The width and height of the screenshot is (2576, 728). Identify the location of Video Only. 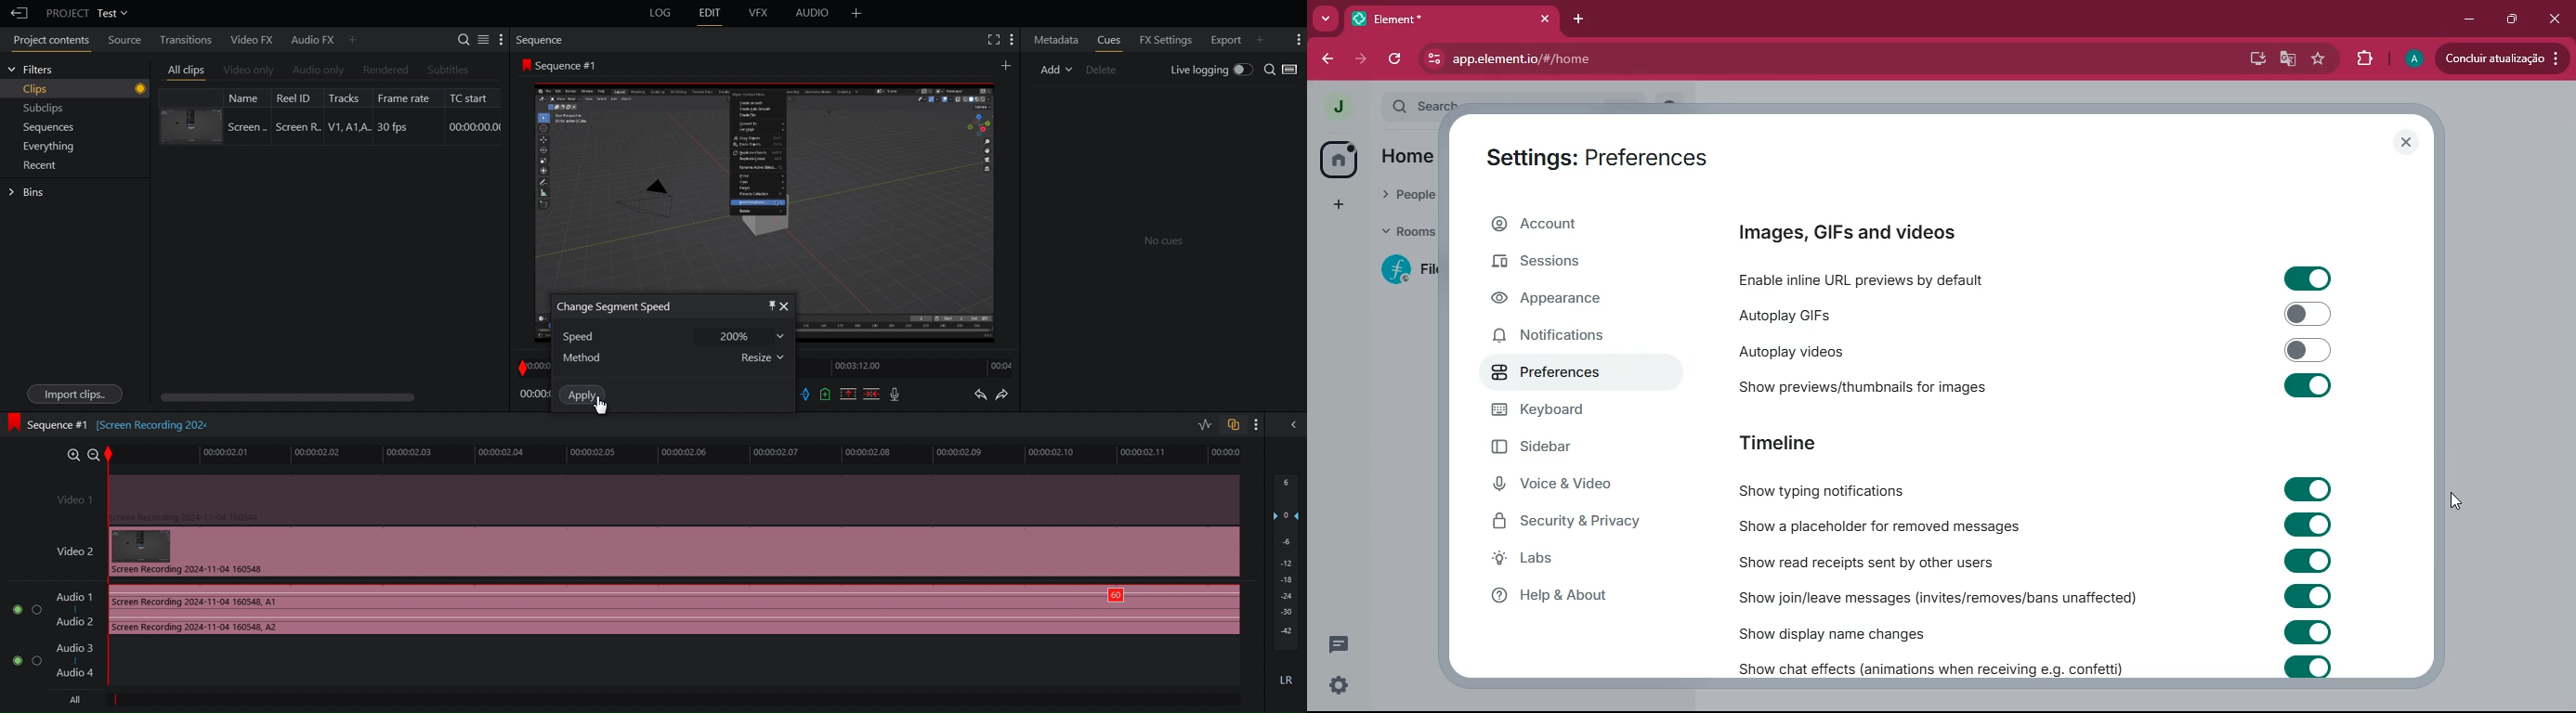
(248, 71).